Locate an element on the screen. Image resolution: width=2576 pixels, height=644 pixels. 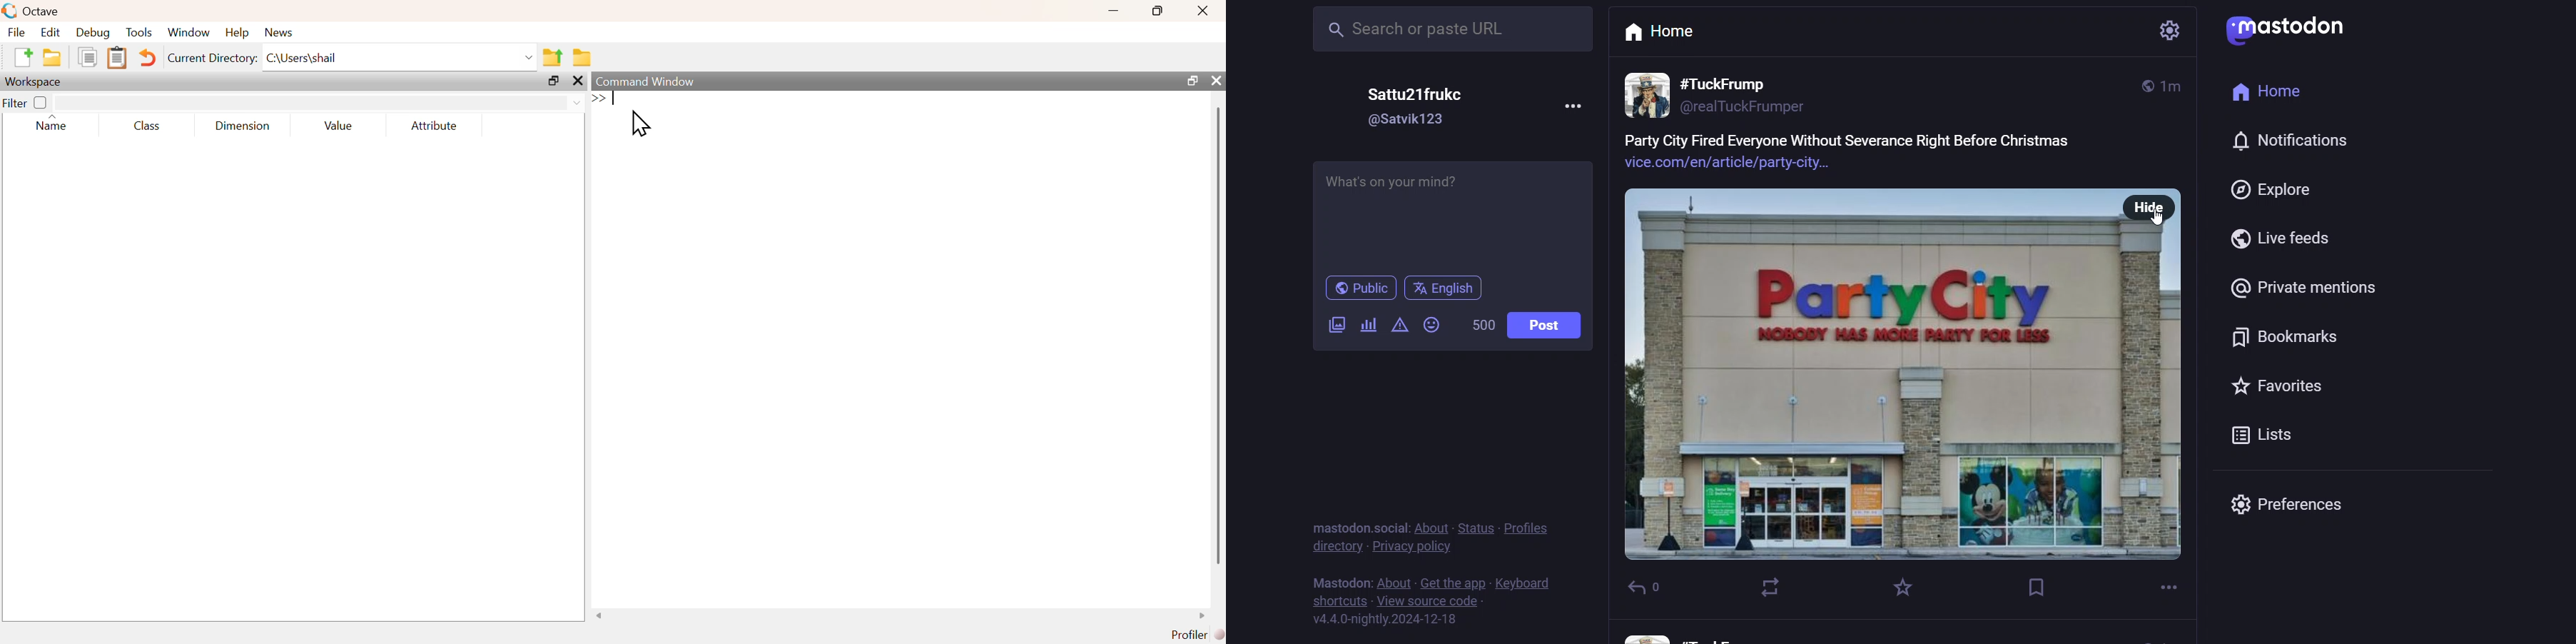
Workspace is located at coordinates (34, 82).